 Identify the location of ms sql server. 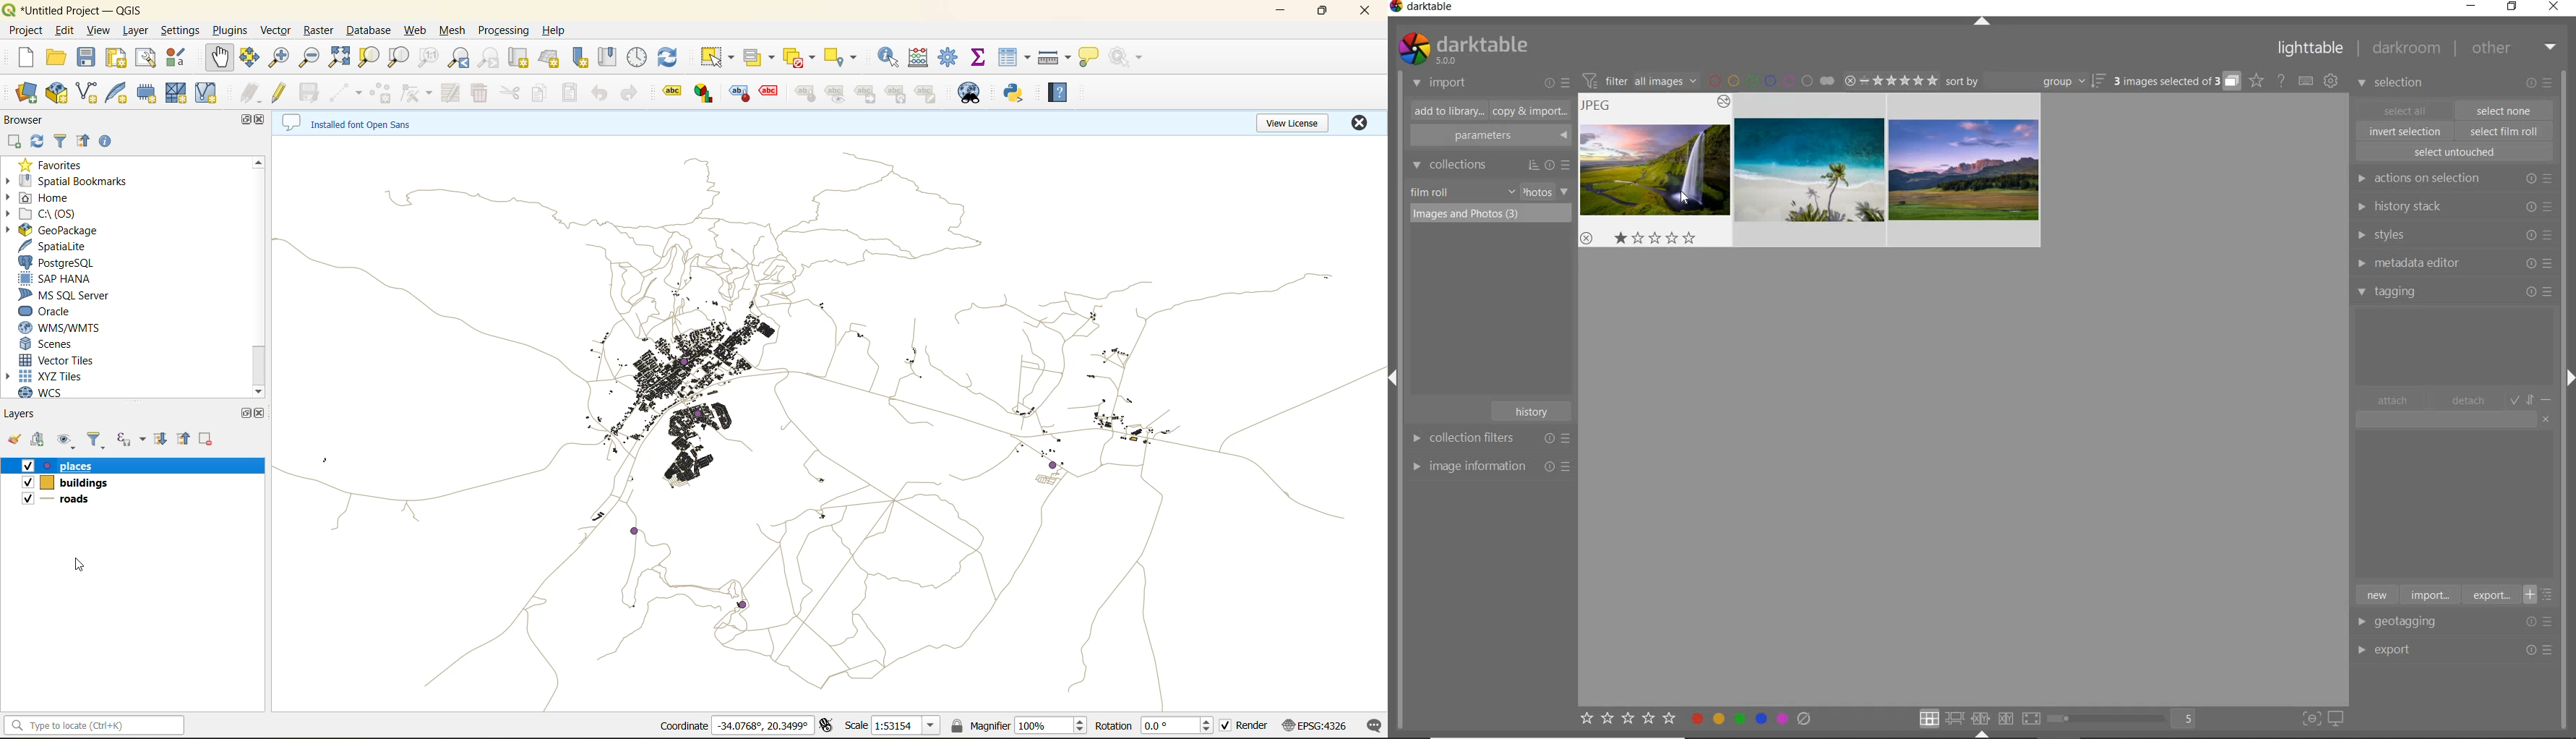
(70, 295).